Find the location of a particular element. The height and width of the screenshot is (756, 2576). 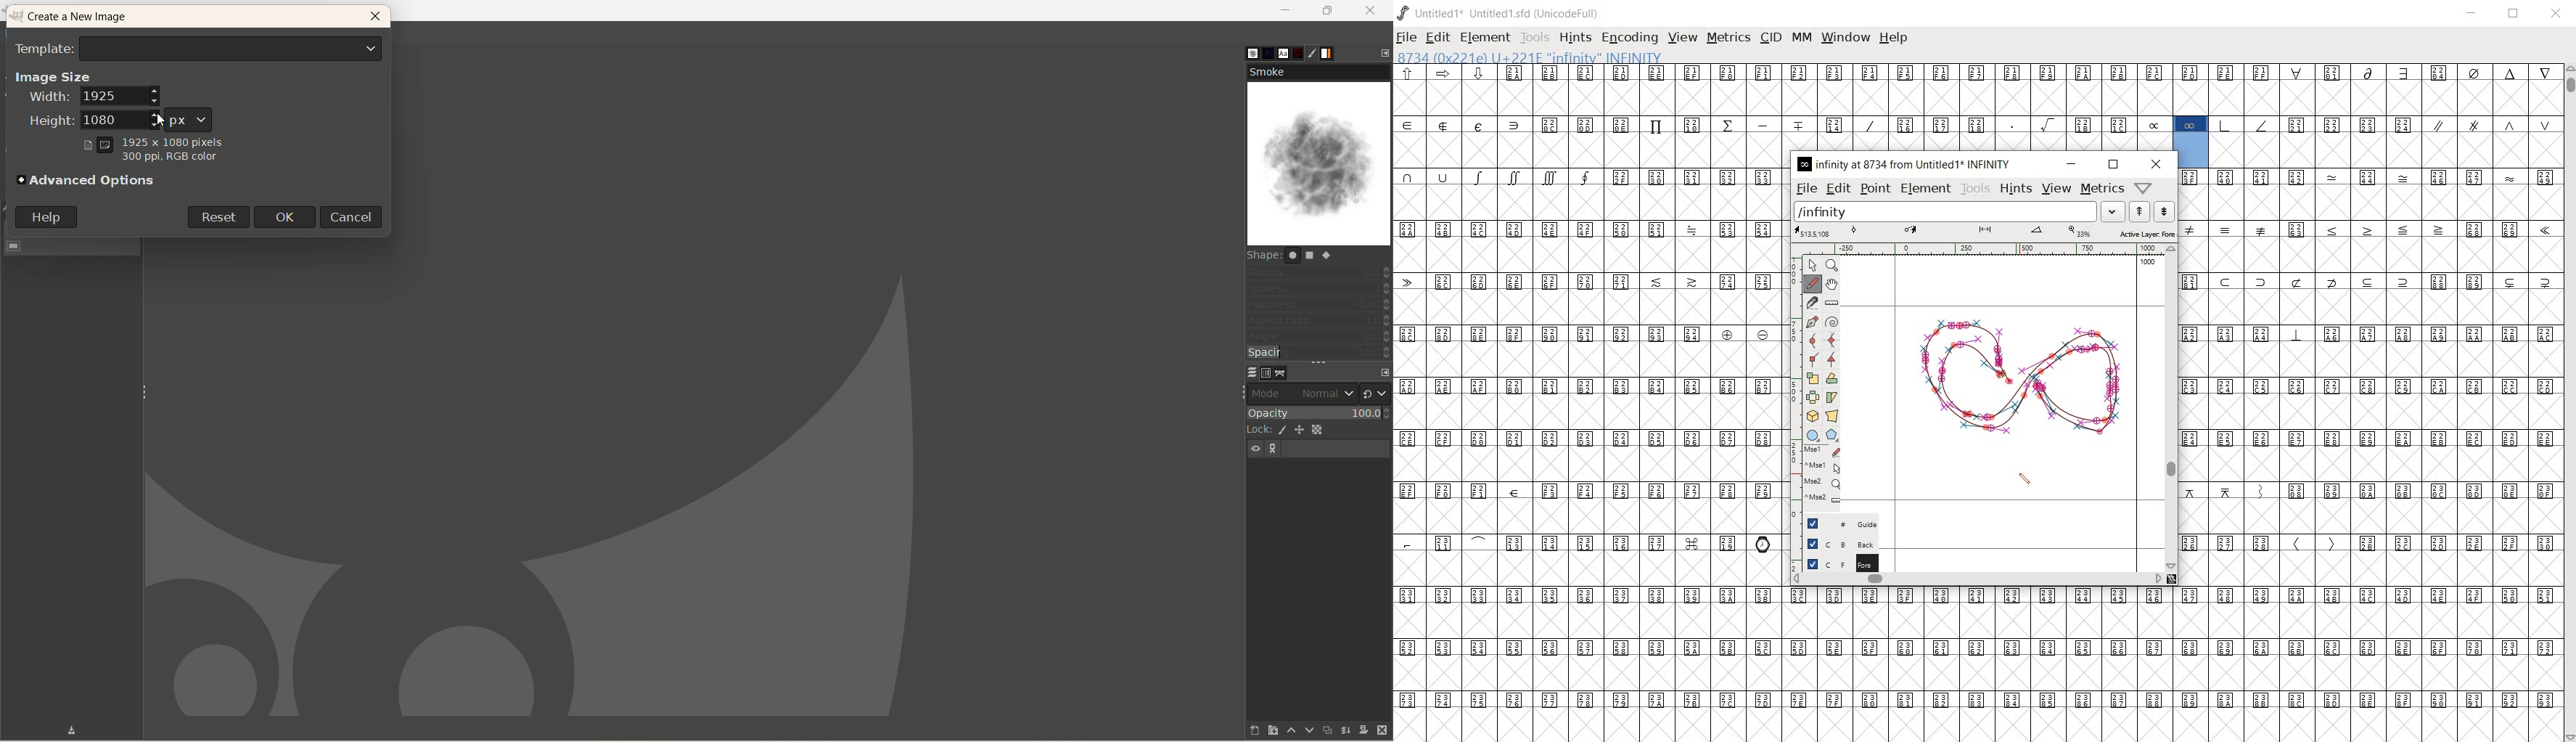

pen tool/CURSOR LOCATION is located at coordinates (2009, 378).